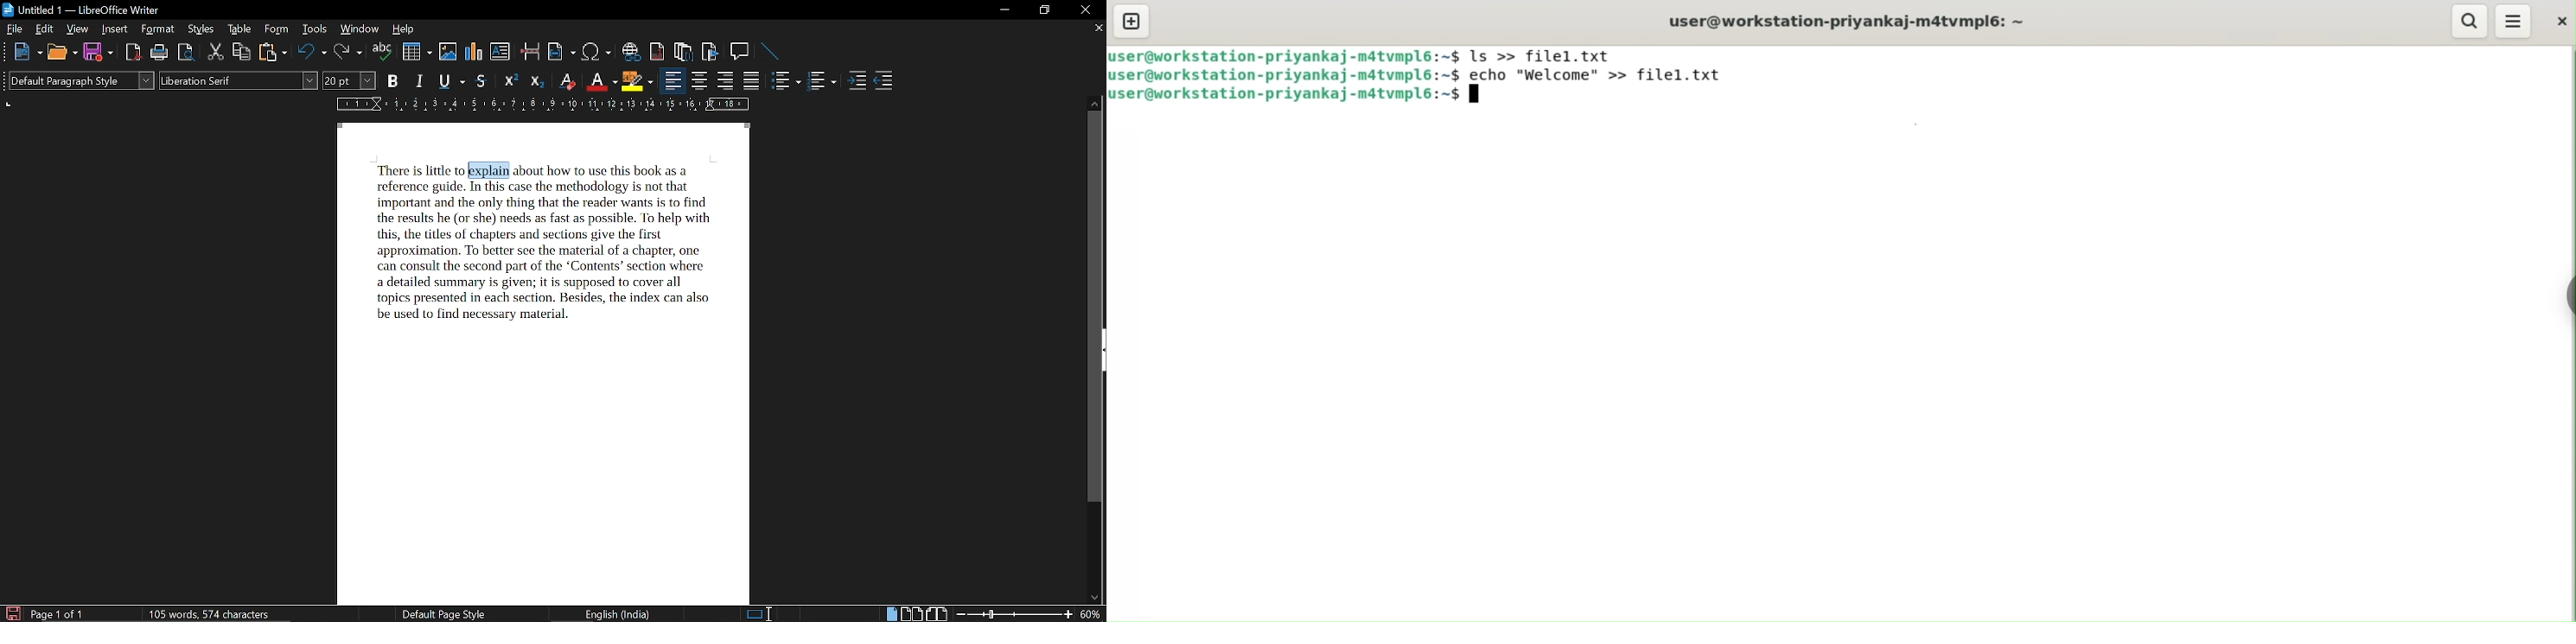 The width and height of the screenshot is (2576, 644). What do you see at coordinates (684, 52) in the screenshot?
I see `insert footnote` at bounding box center [684, 52].